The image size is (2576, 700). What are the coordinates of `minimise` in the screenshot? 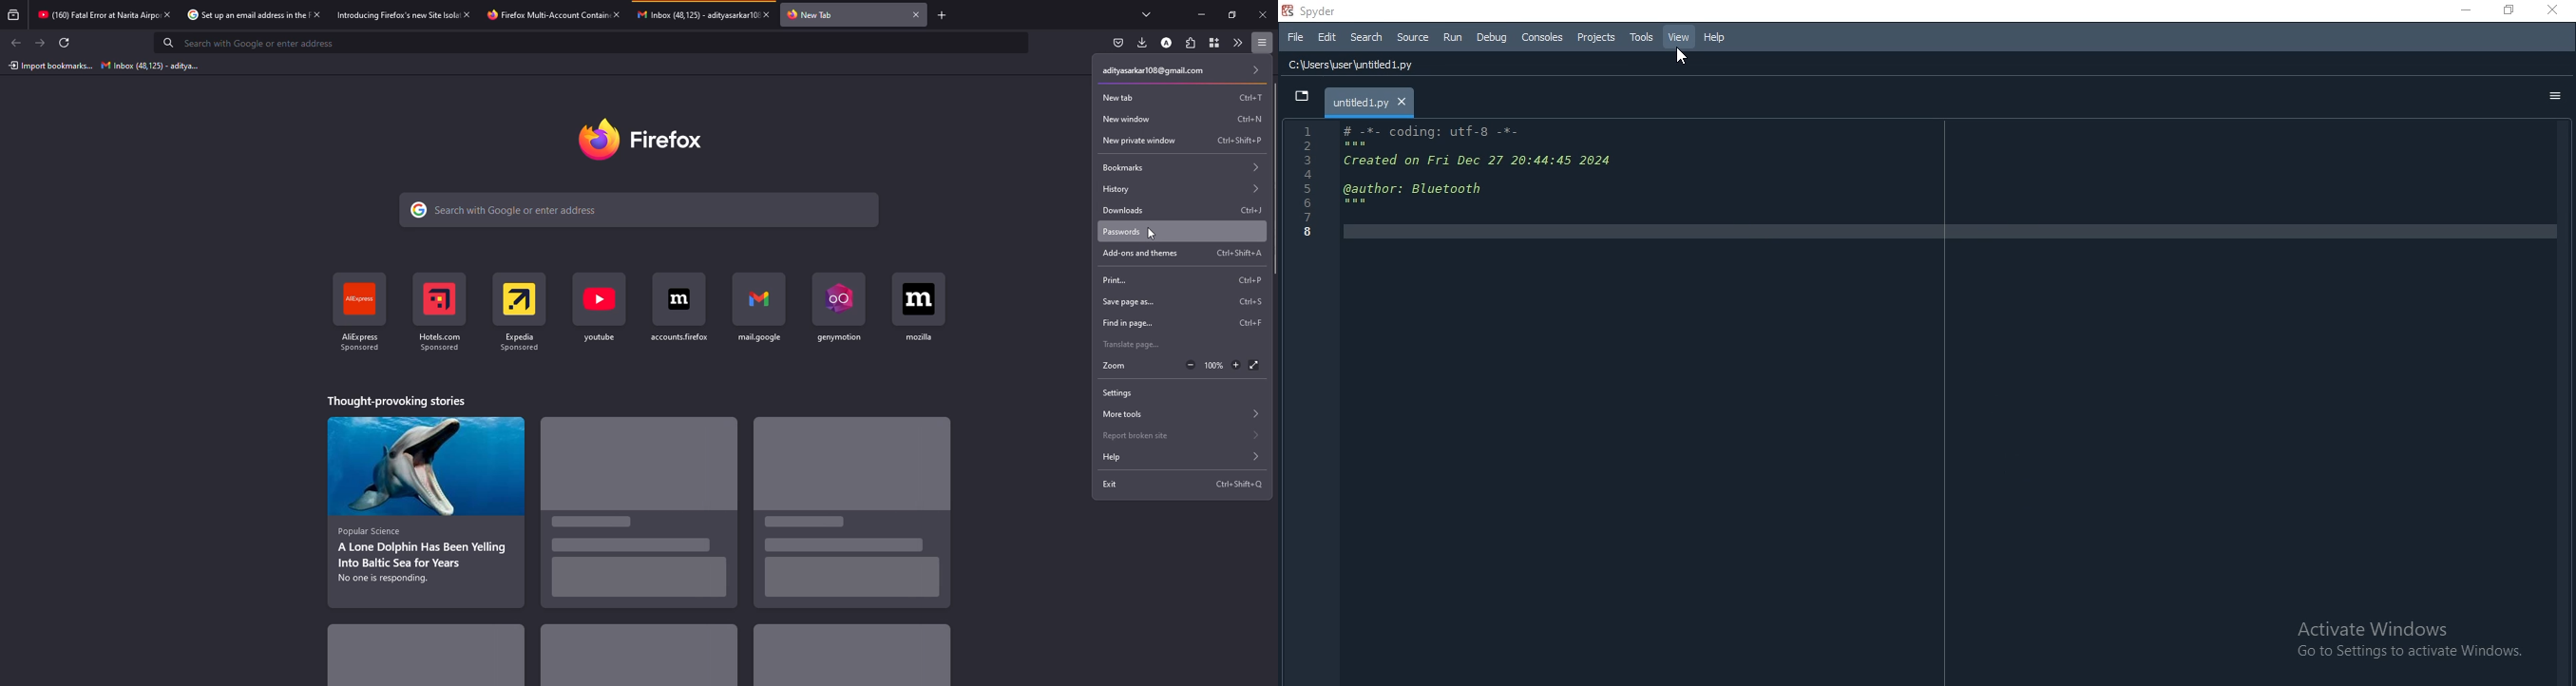 It's located at (2461, 11).